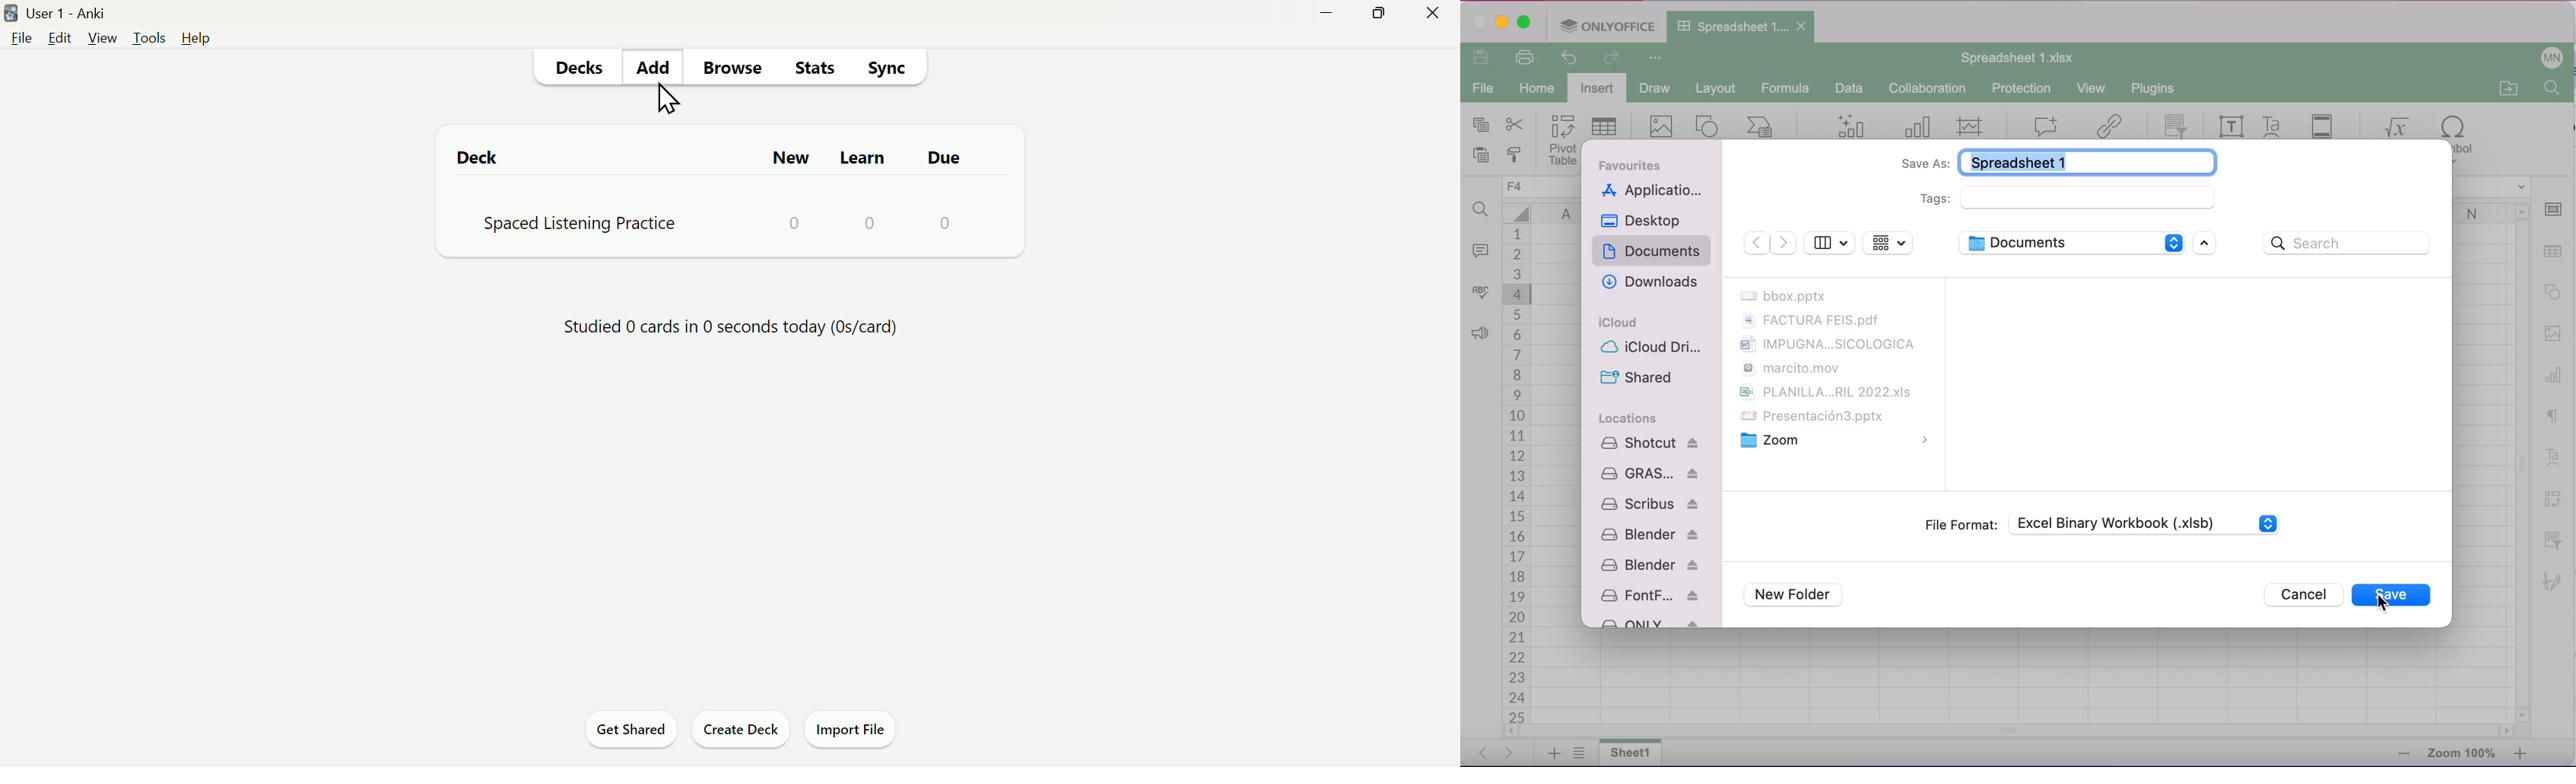 Image resolution: width=2576 pixels, height=784 pixels. What do you see at coordinates (578, 67) in the screenshot?
I see `Decks` at bounding box center [578, 67].